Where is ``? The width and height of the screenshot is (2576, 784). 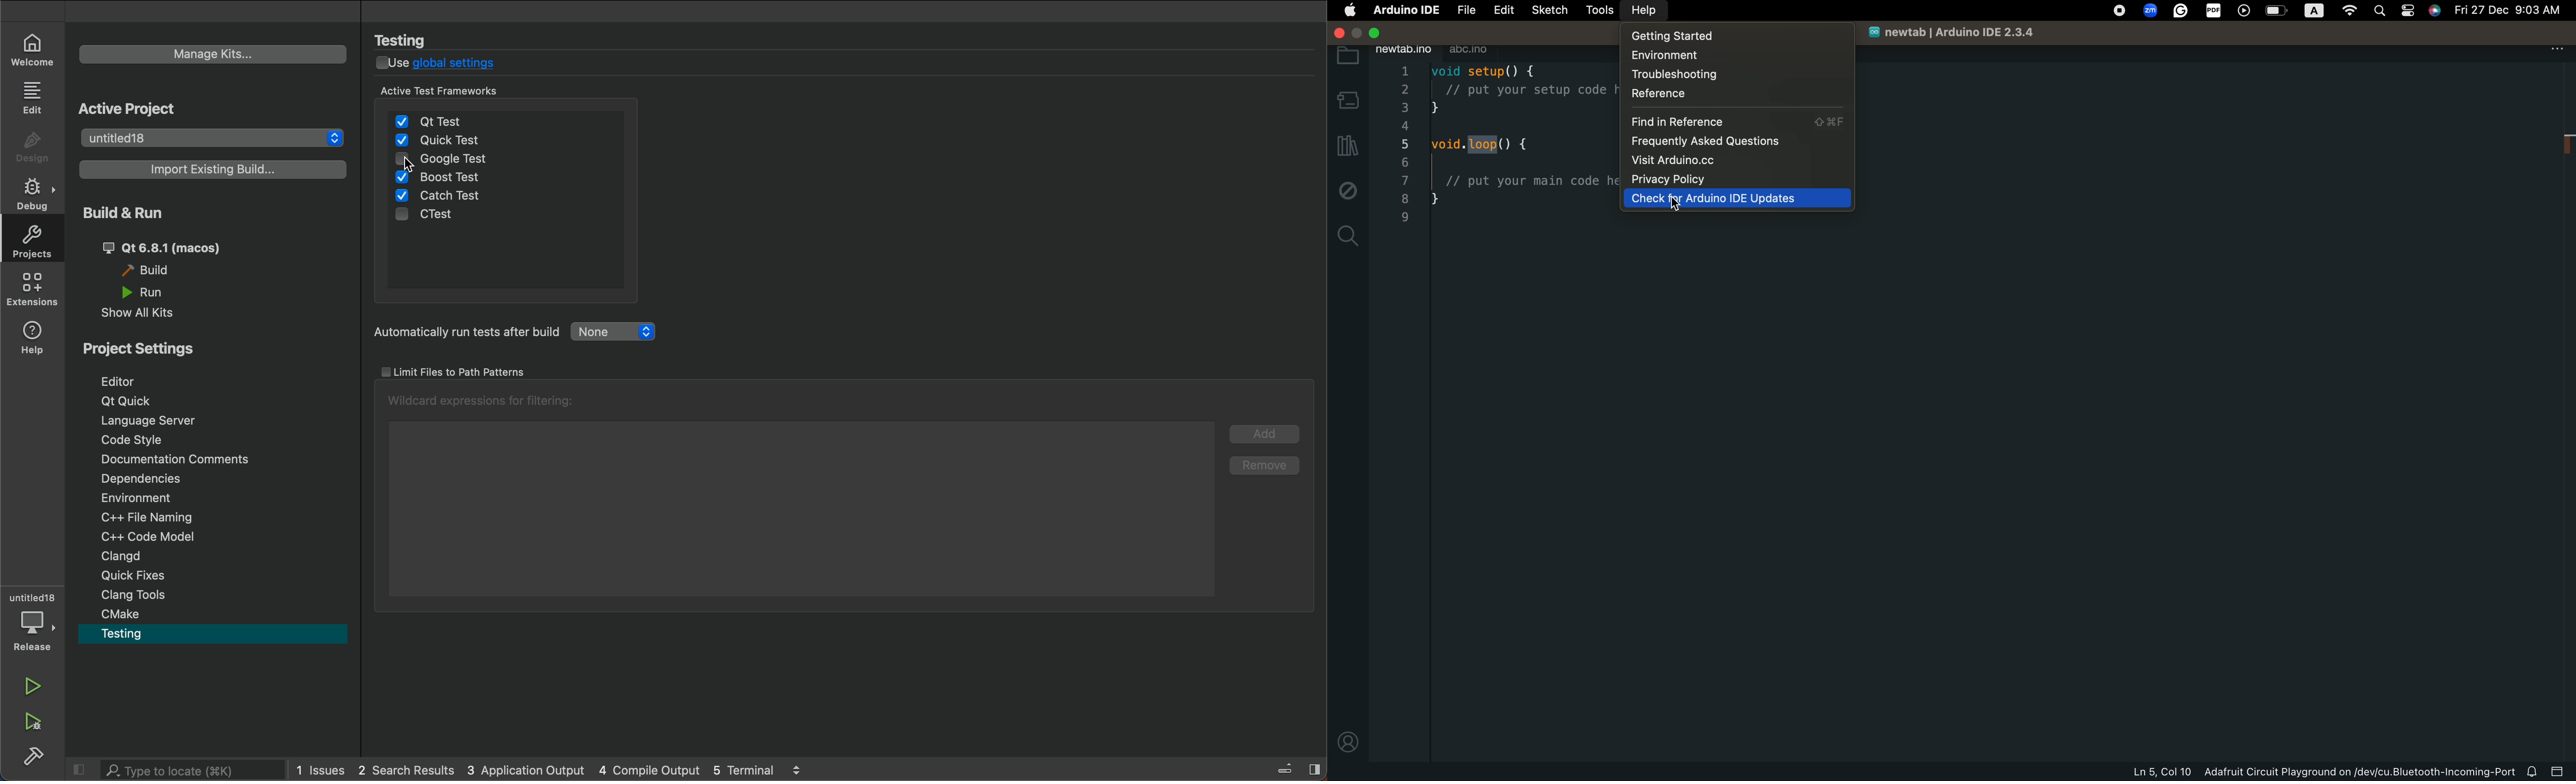  is located at coordinates (207, 382).